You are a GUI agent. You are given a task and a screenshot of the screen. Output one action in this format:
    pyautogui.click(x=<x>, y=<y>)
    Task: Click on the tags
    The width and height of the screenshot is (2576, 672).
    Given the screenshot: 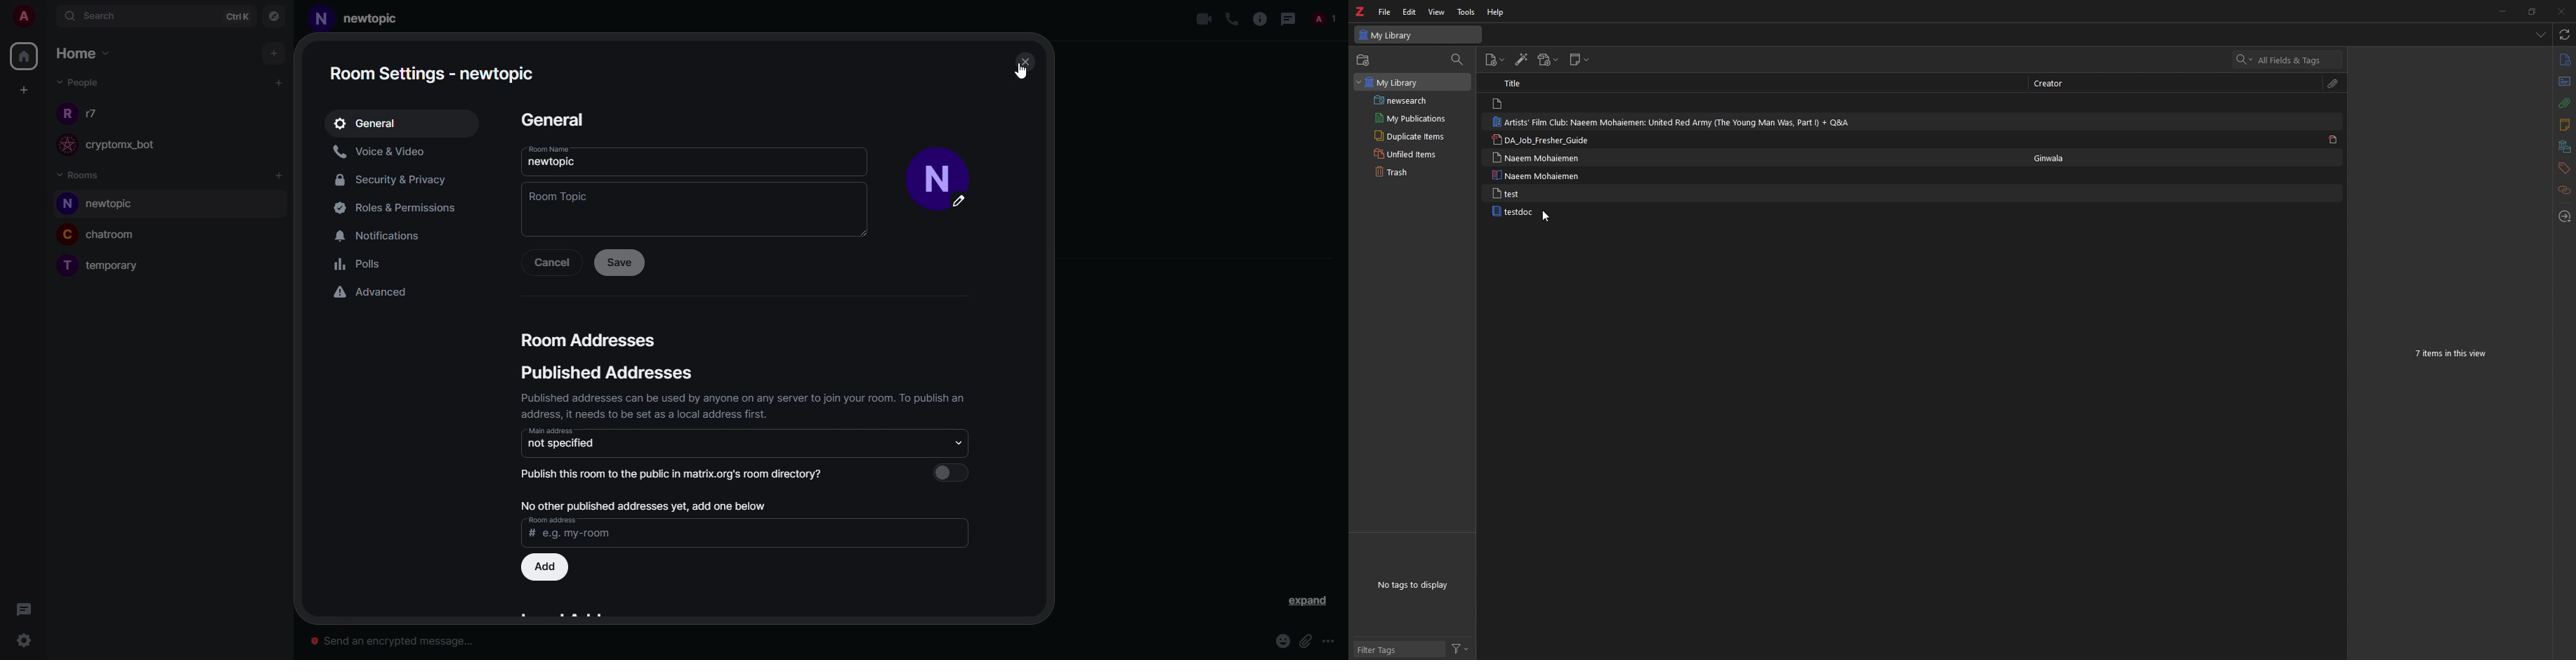 What is the action you would take?
    pyautogui.click(x=2564, y=168)
    